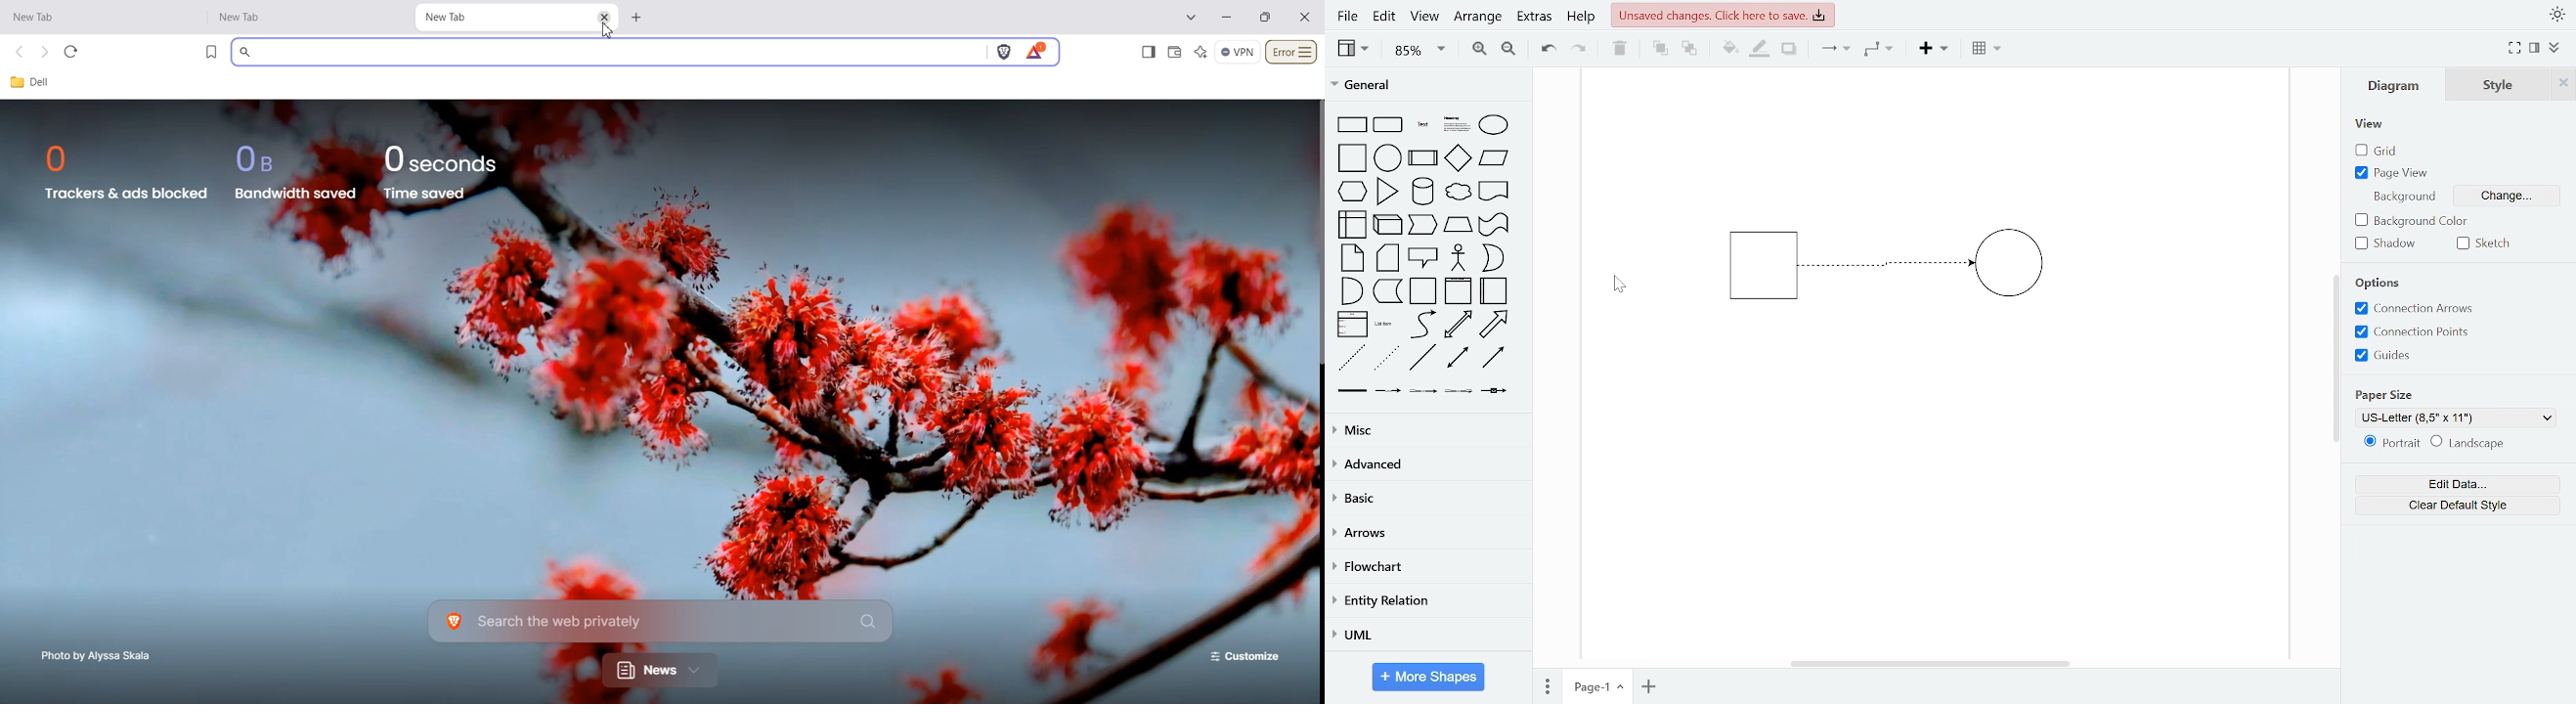 Image resolution: width=2576 pixels, height=728 pixels. Describe the element at coordinates (1620, 48) in the screenshot. I see `delete` at that location.